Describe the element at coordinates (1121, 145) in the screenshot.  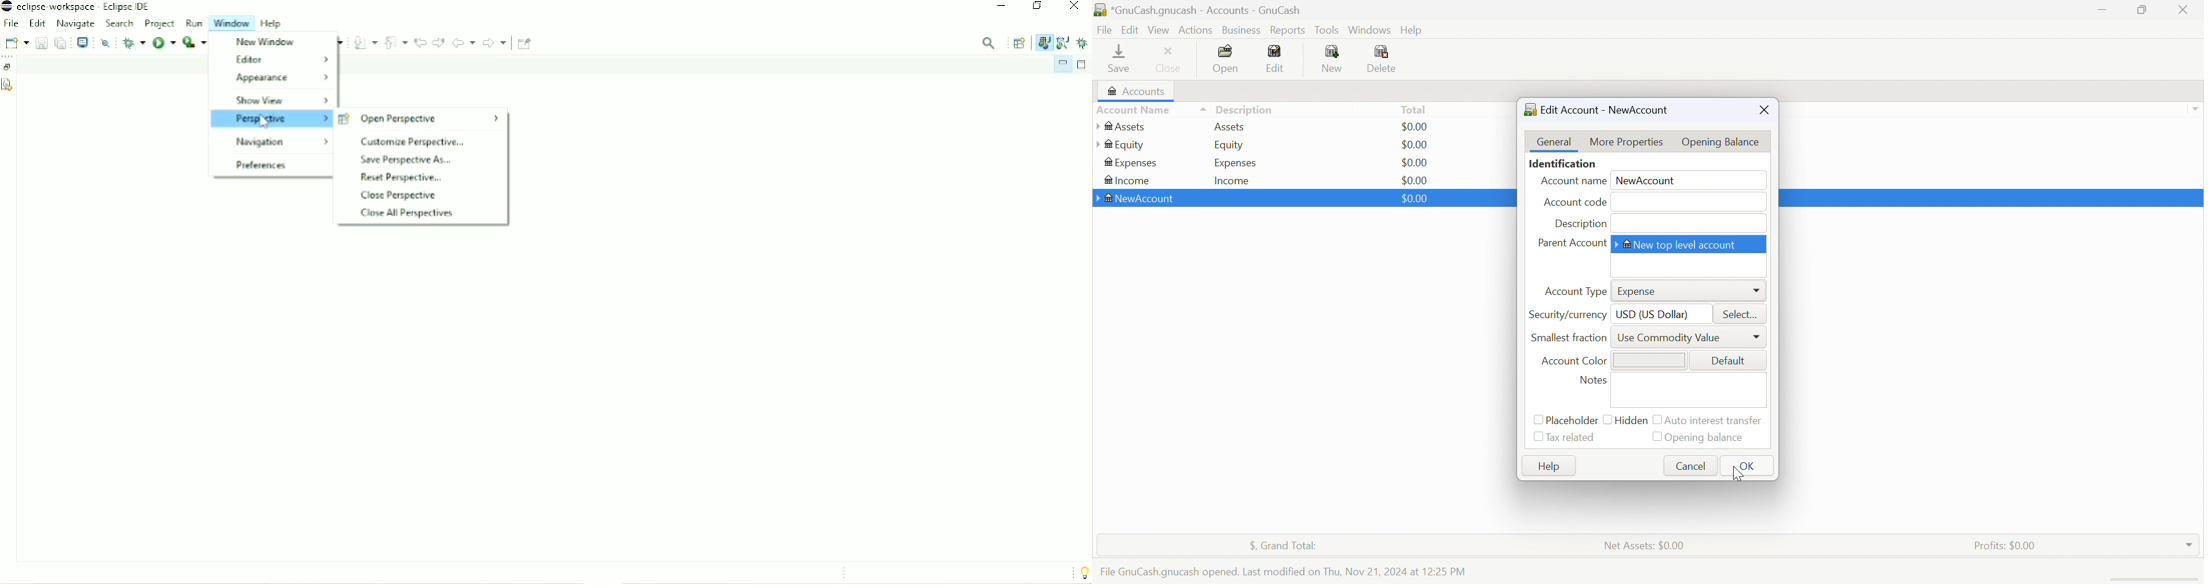
I see `Equity` at that location.